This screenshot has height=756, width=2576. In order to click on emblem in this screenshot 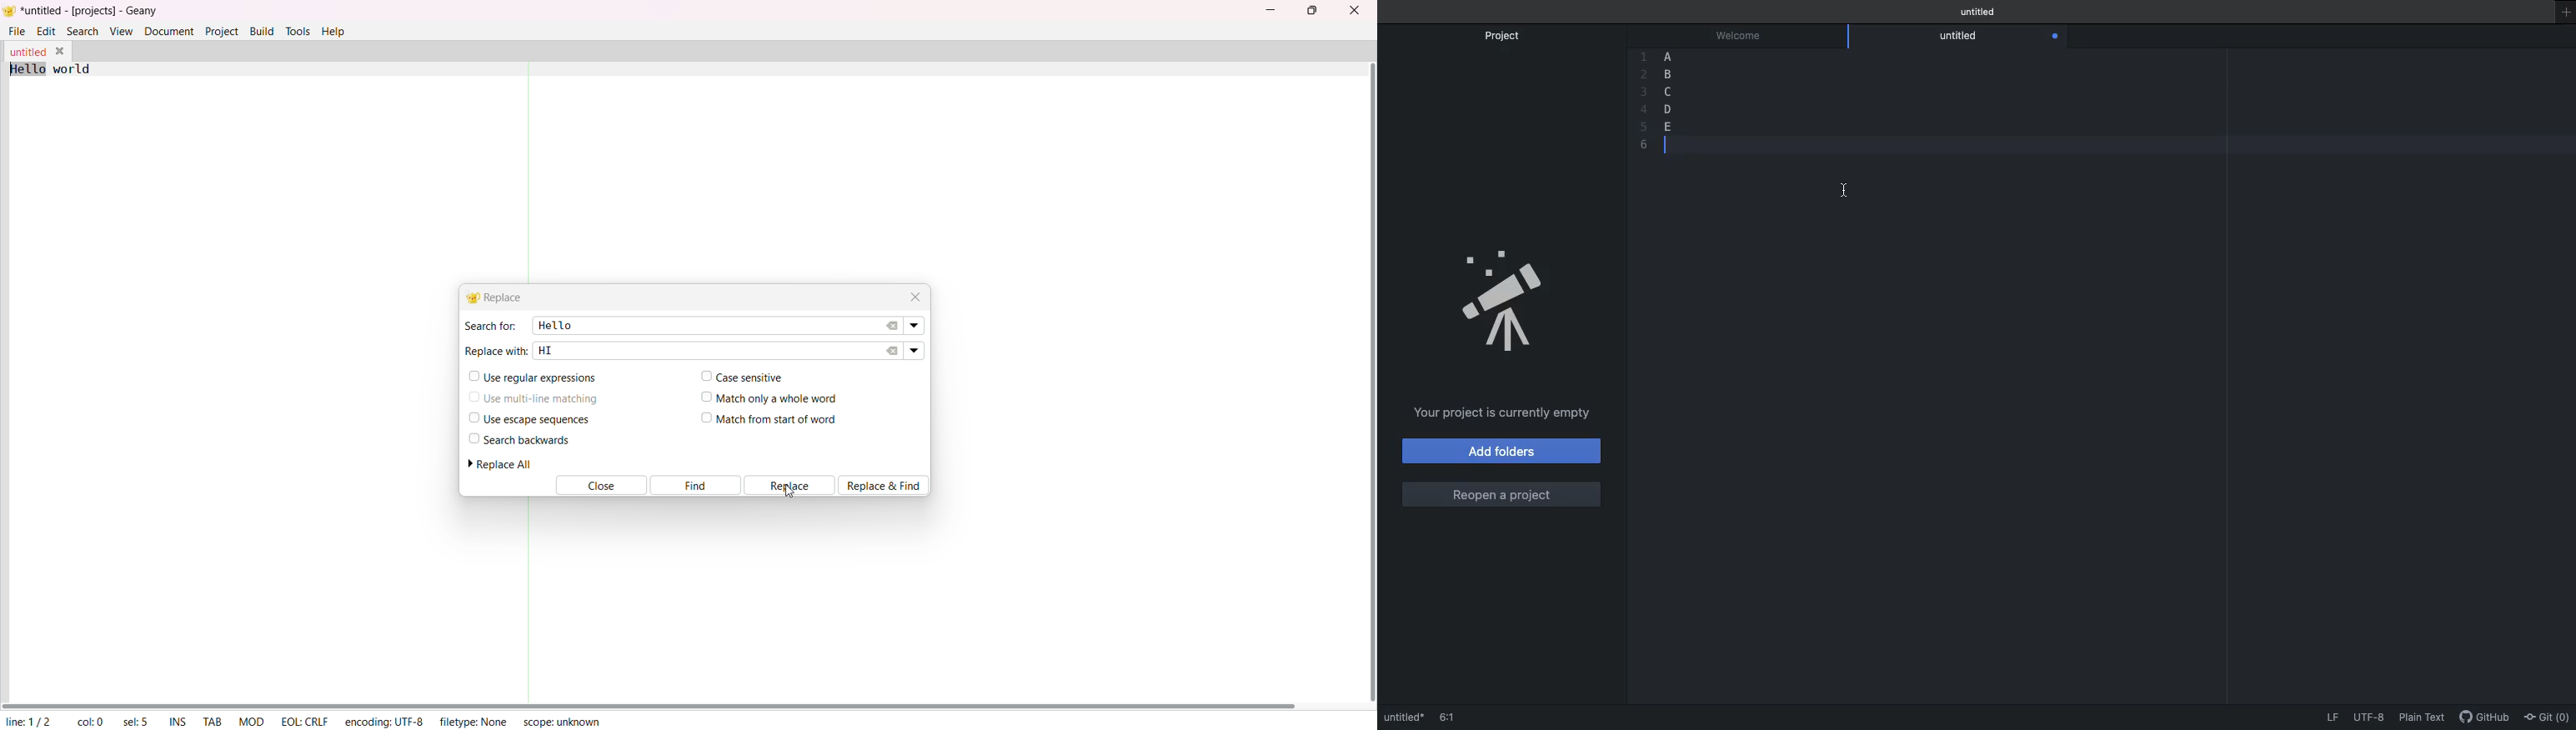, I will do `click(1510, 304)`.